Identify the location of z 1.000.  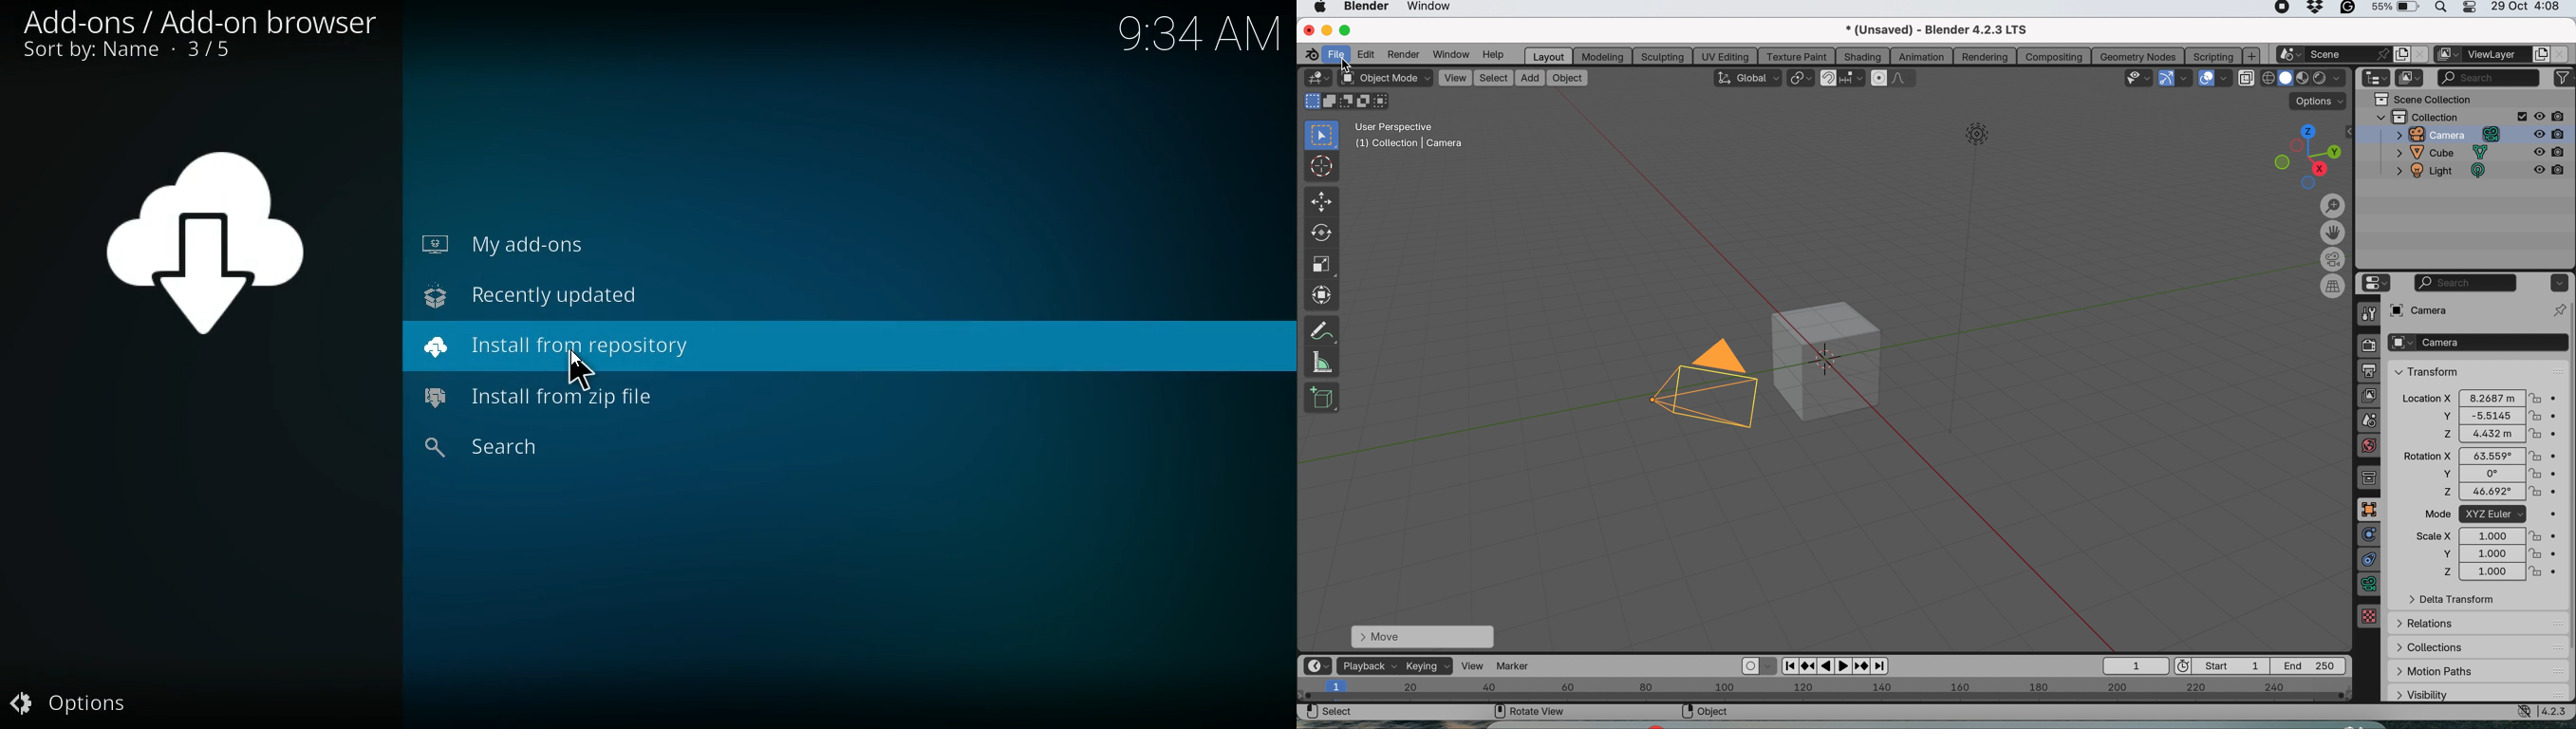
(2488, 573).